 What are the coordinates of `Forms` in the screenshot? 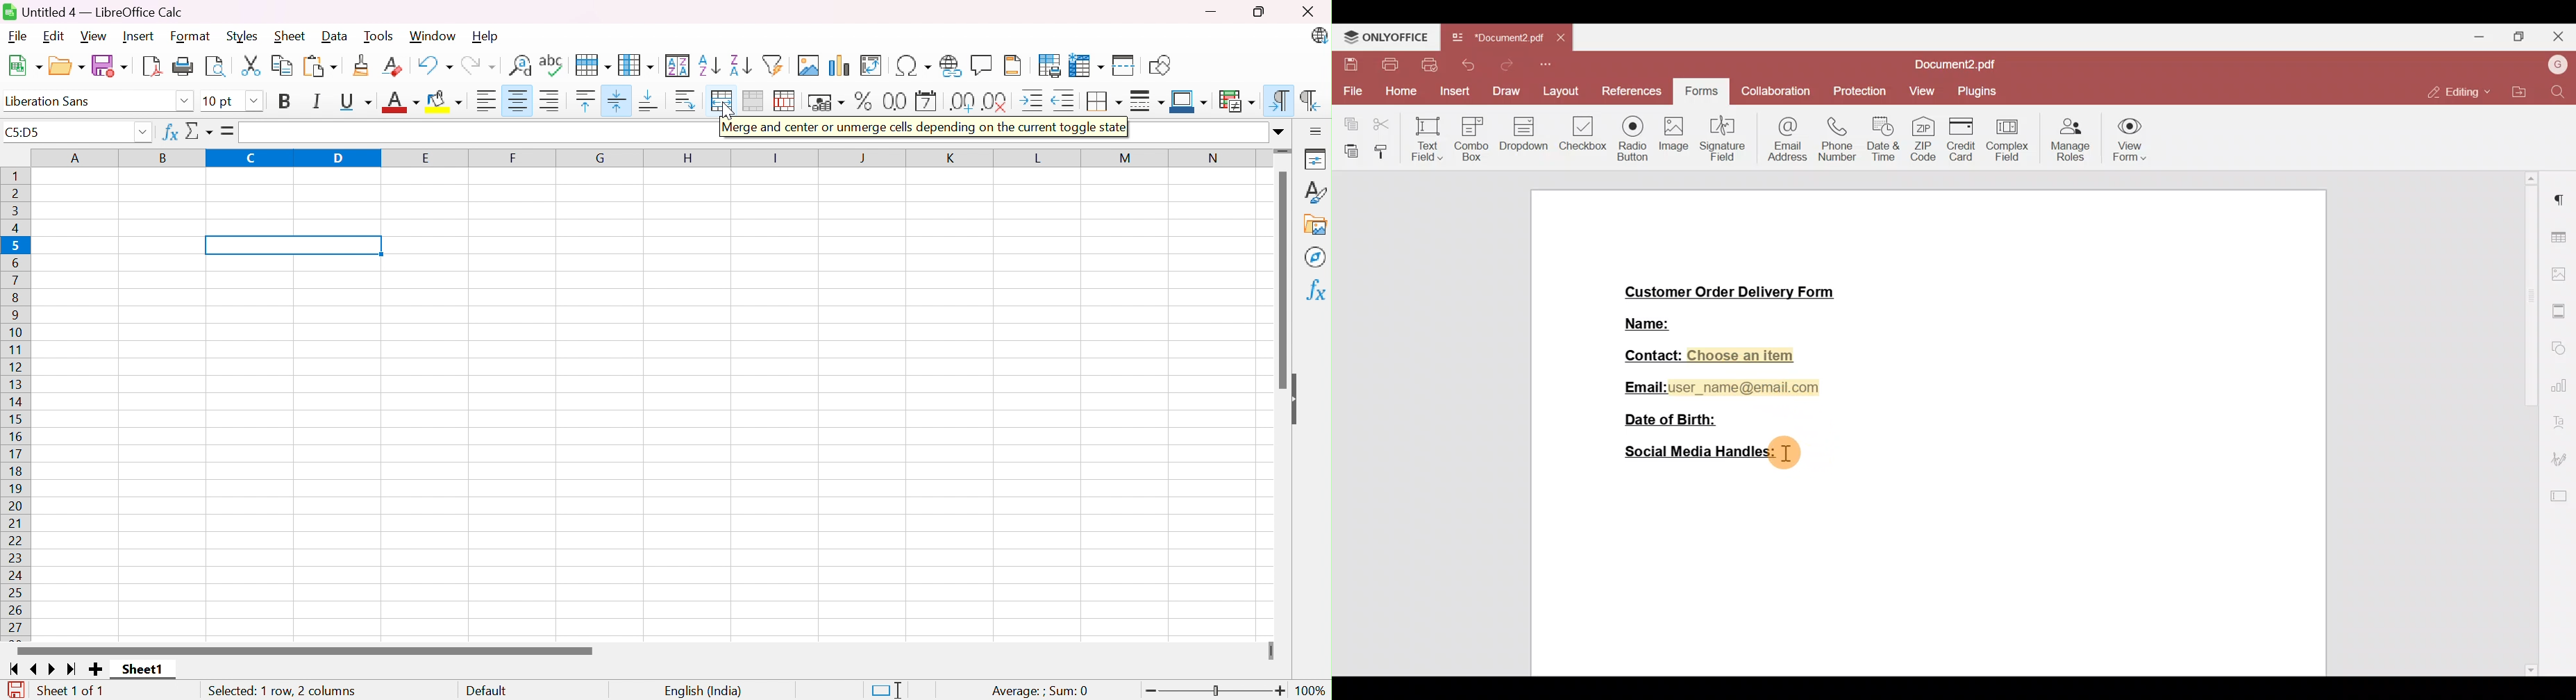 It's located at (1703, 88).